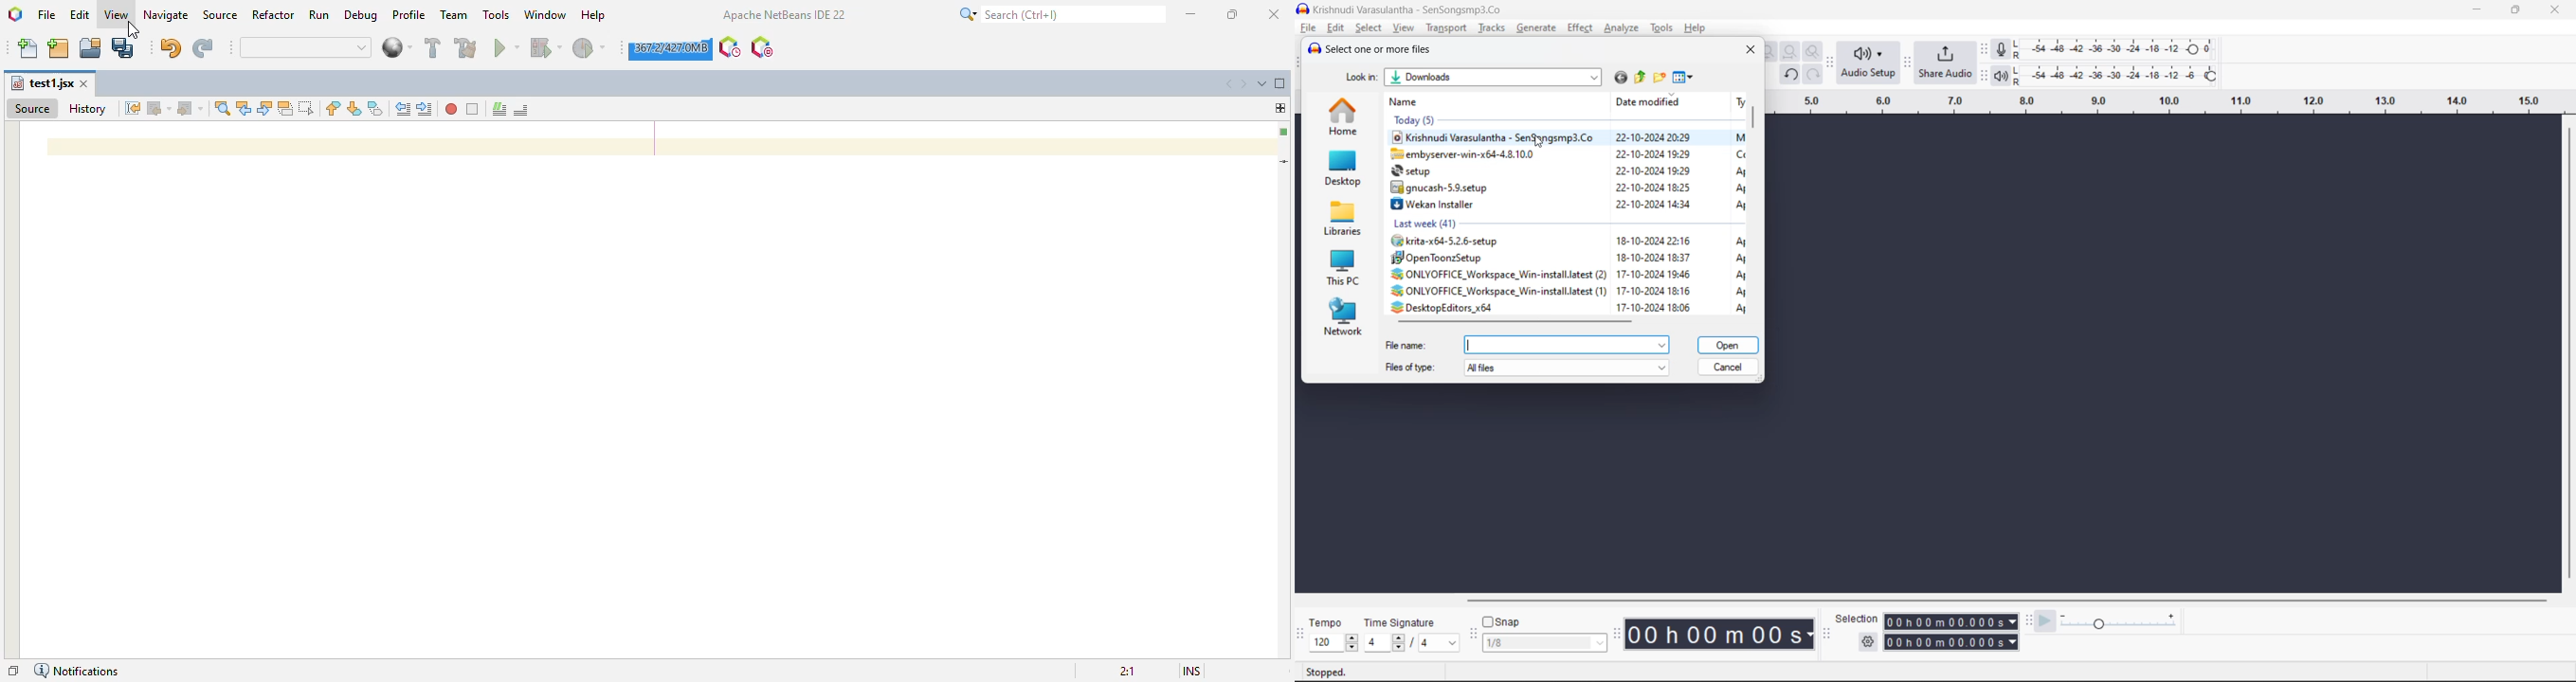 The image size is (2576, 700). What do you see at coordinates (2161, 105) in the screenshot?
I see `Scale` at bounding box center [2161, 105].